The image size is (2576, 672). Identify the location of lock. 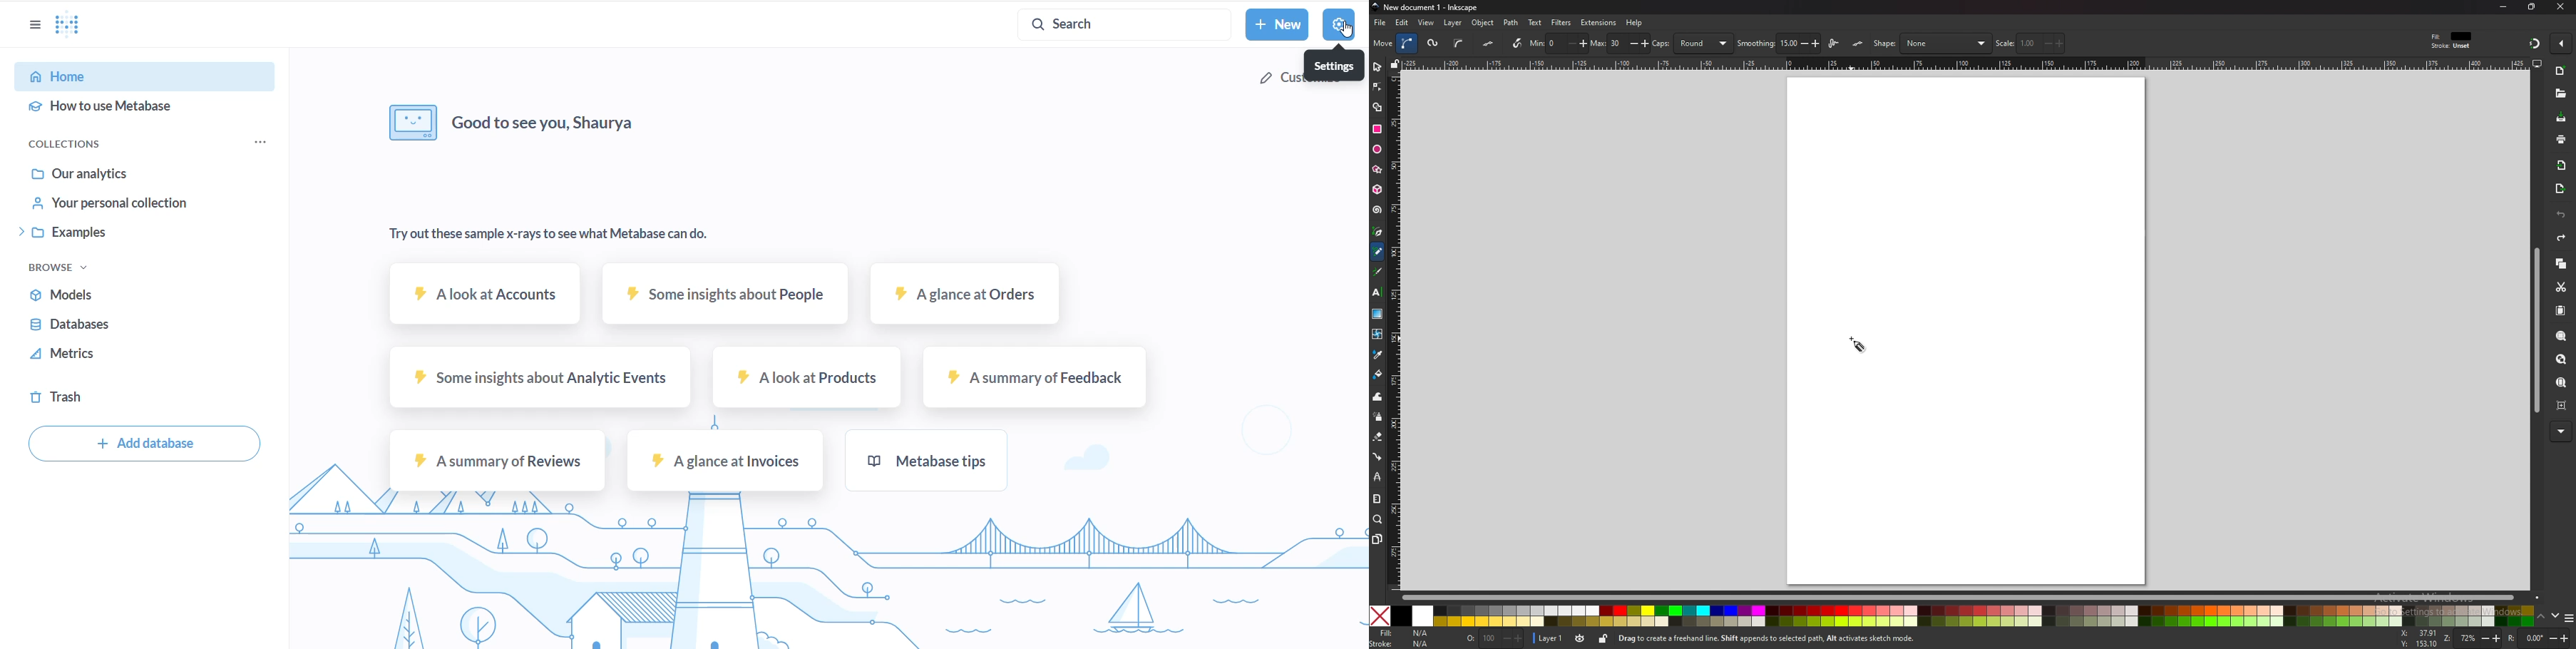
(1603, 638).